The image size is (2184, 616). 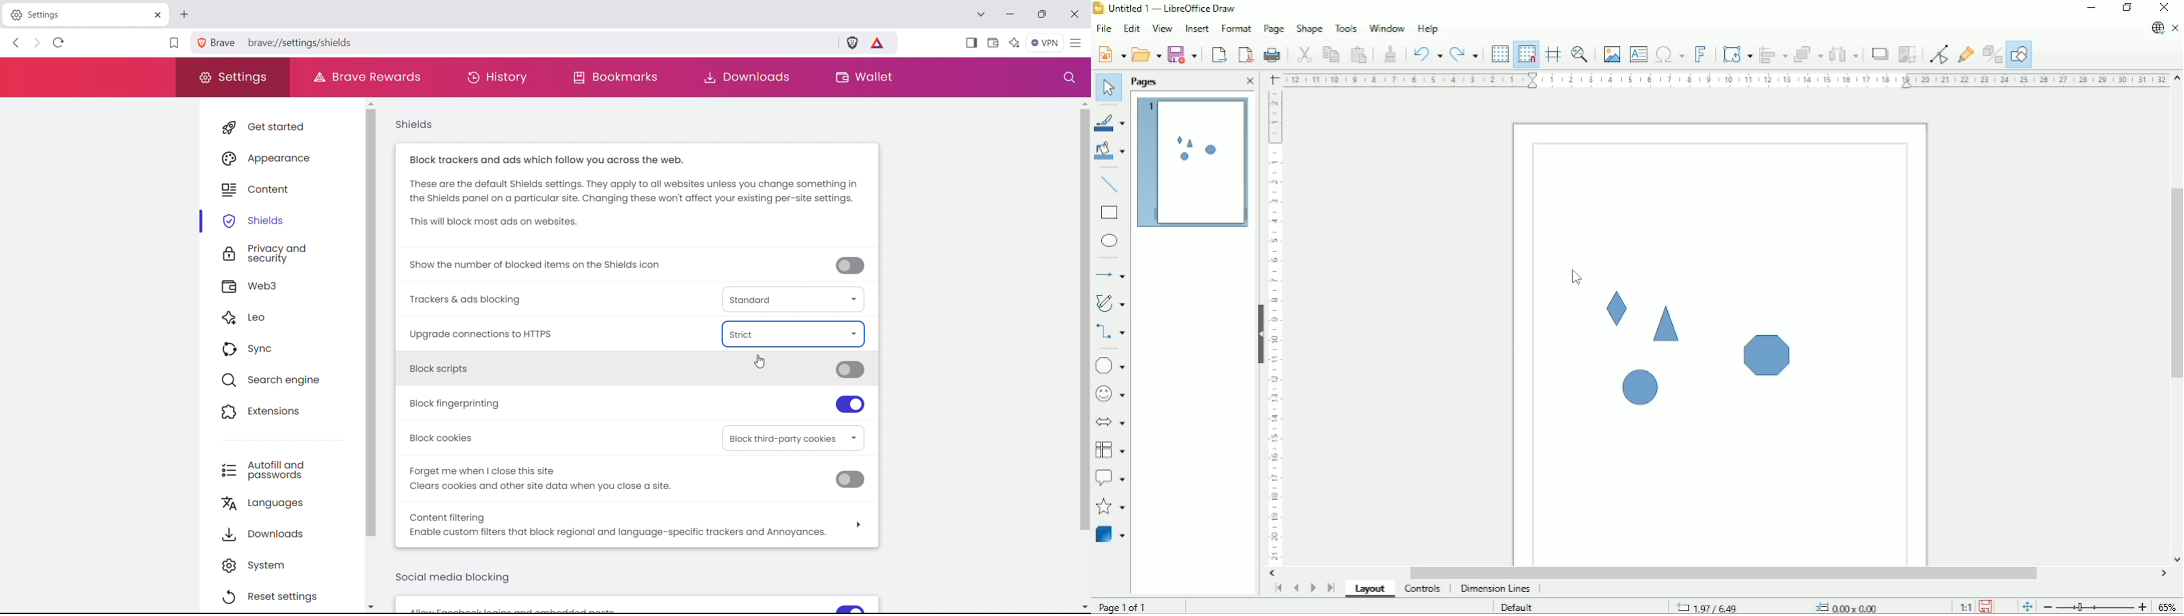 I want to click on Stars and banners, so click(x=1112, y=508).